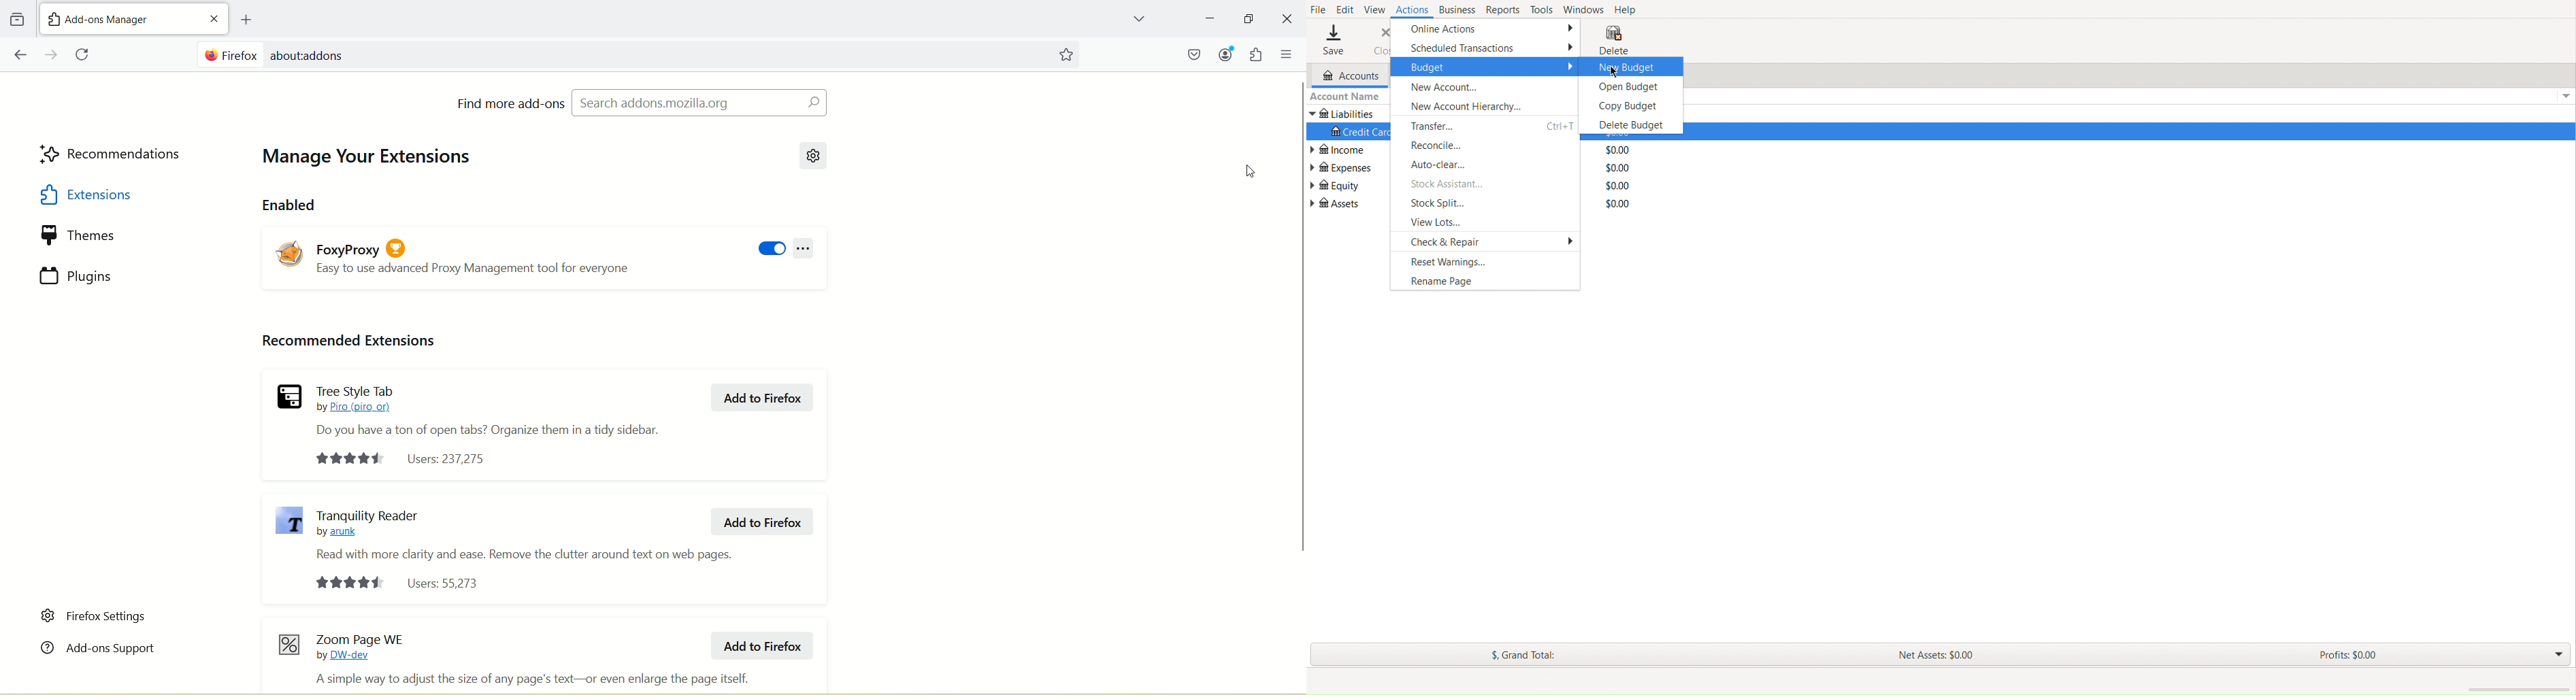 The height and width of the screenshot is (700, 2576). Describe the element at coordinates (1439, 281) in the screenshot. I see `Rename Page` at that location.